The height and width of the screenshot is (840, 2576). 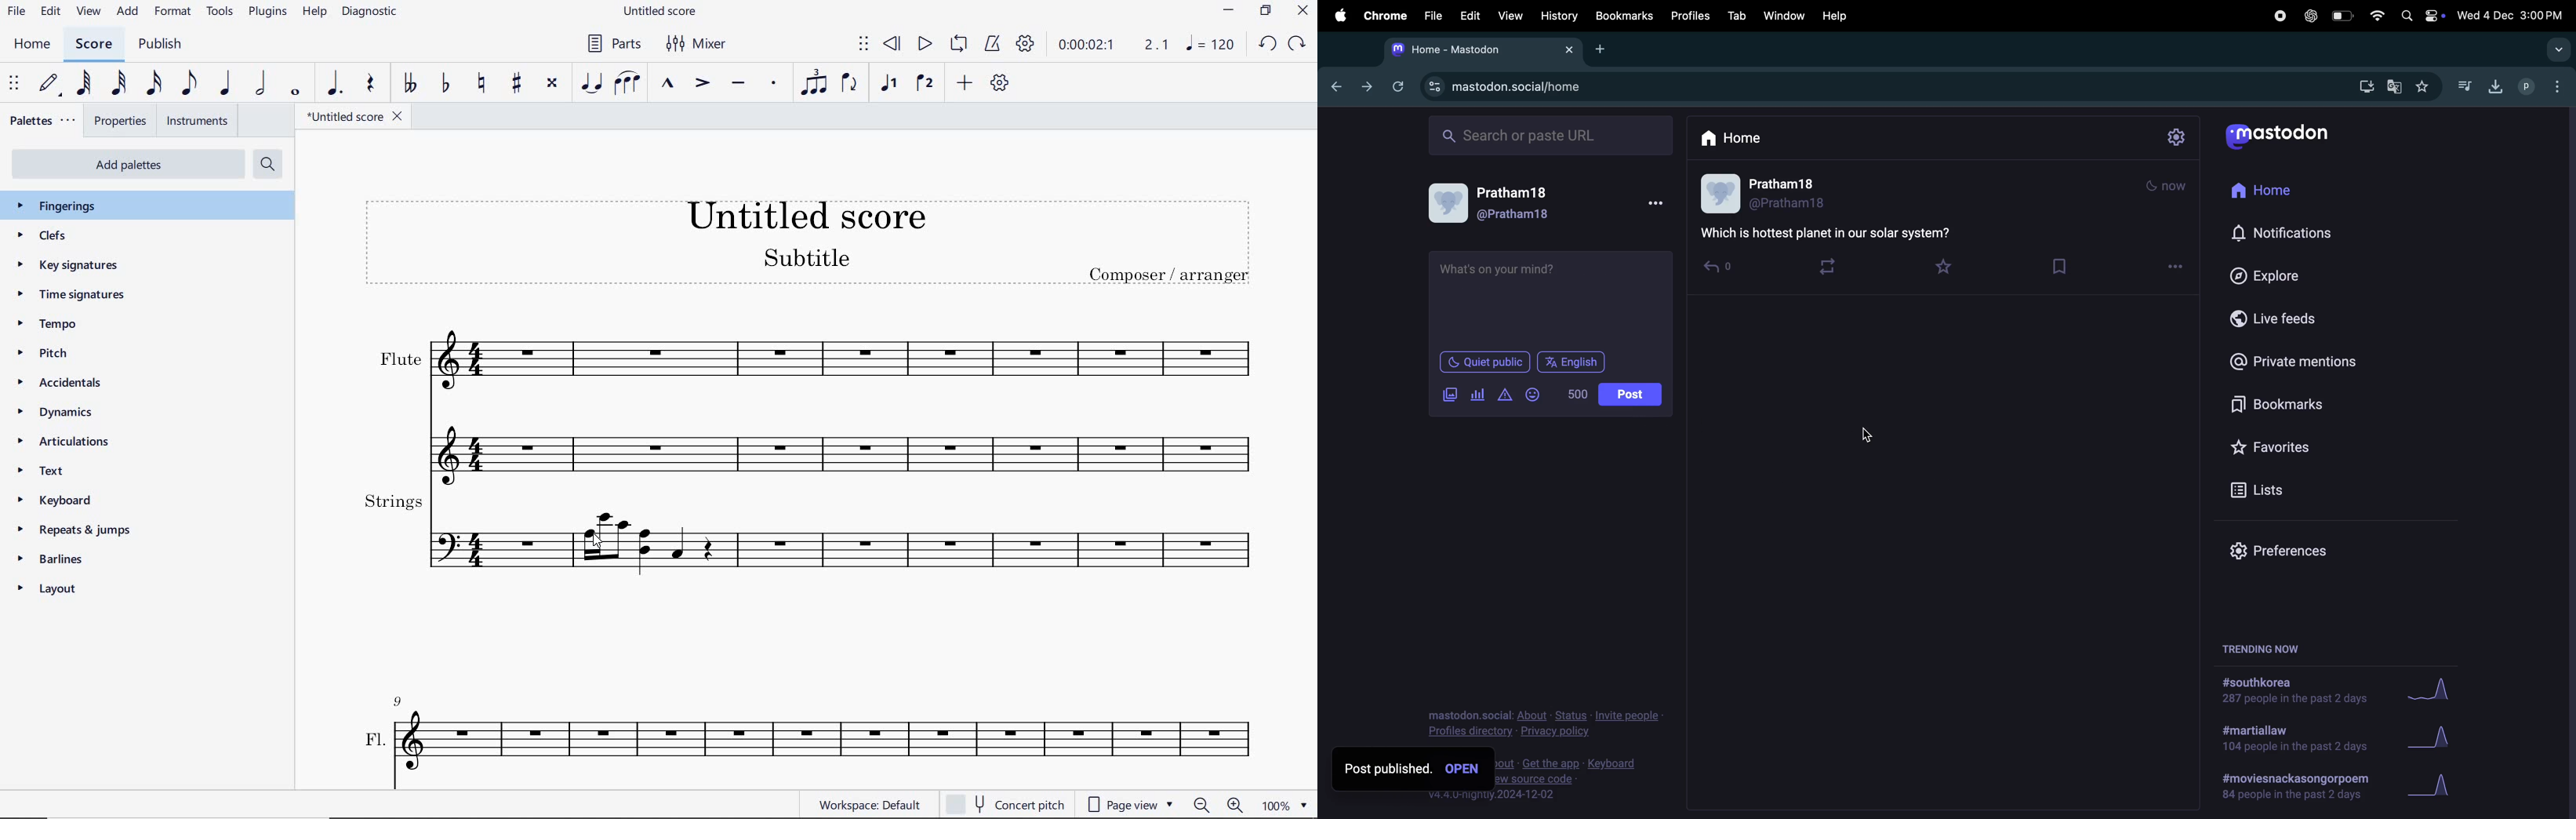 What do you see at coordinates (227, 84) in the screenshot?
I see `quarter note` at bounding box center [227, 84].